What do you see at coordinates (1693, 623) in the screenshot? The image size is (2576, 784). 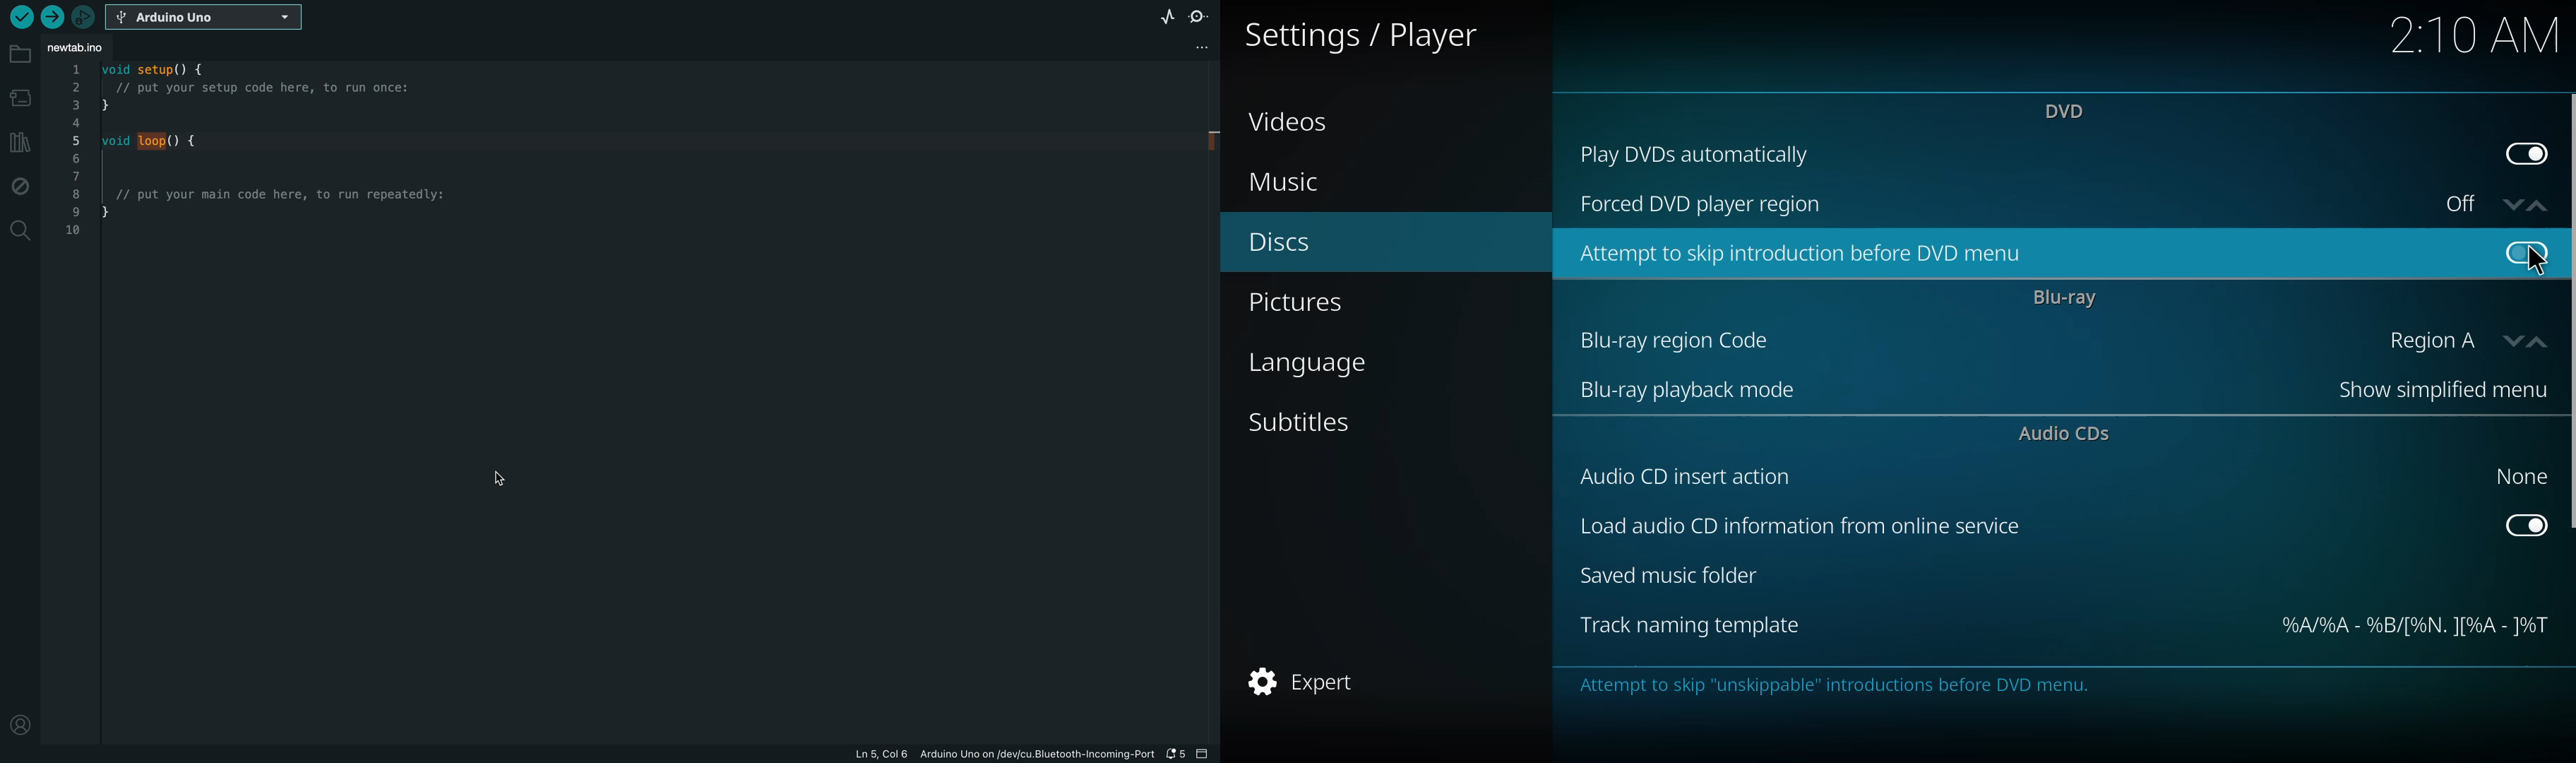 I see `track naming template` at bounding box center [1693, 623].